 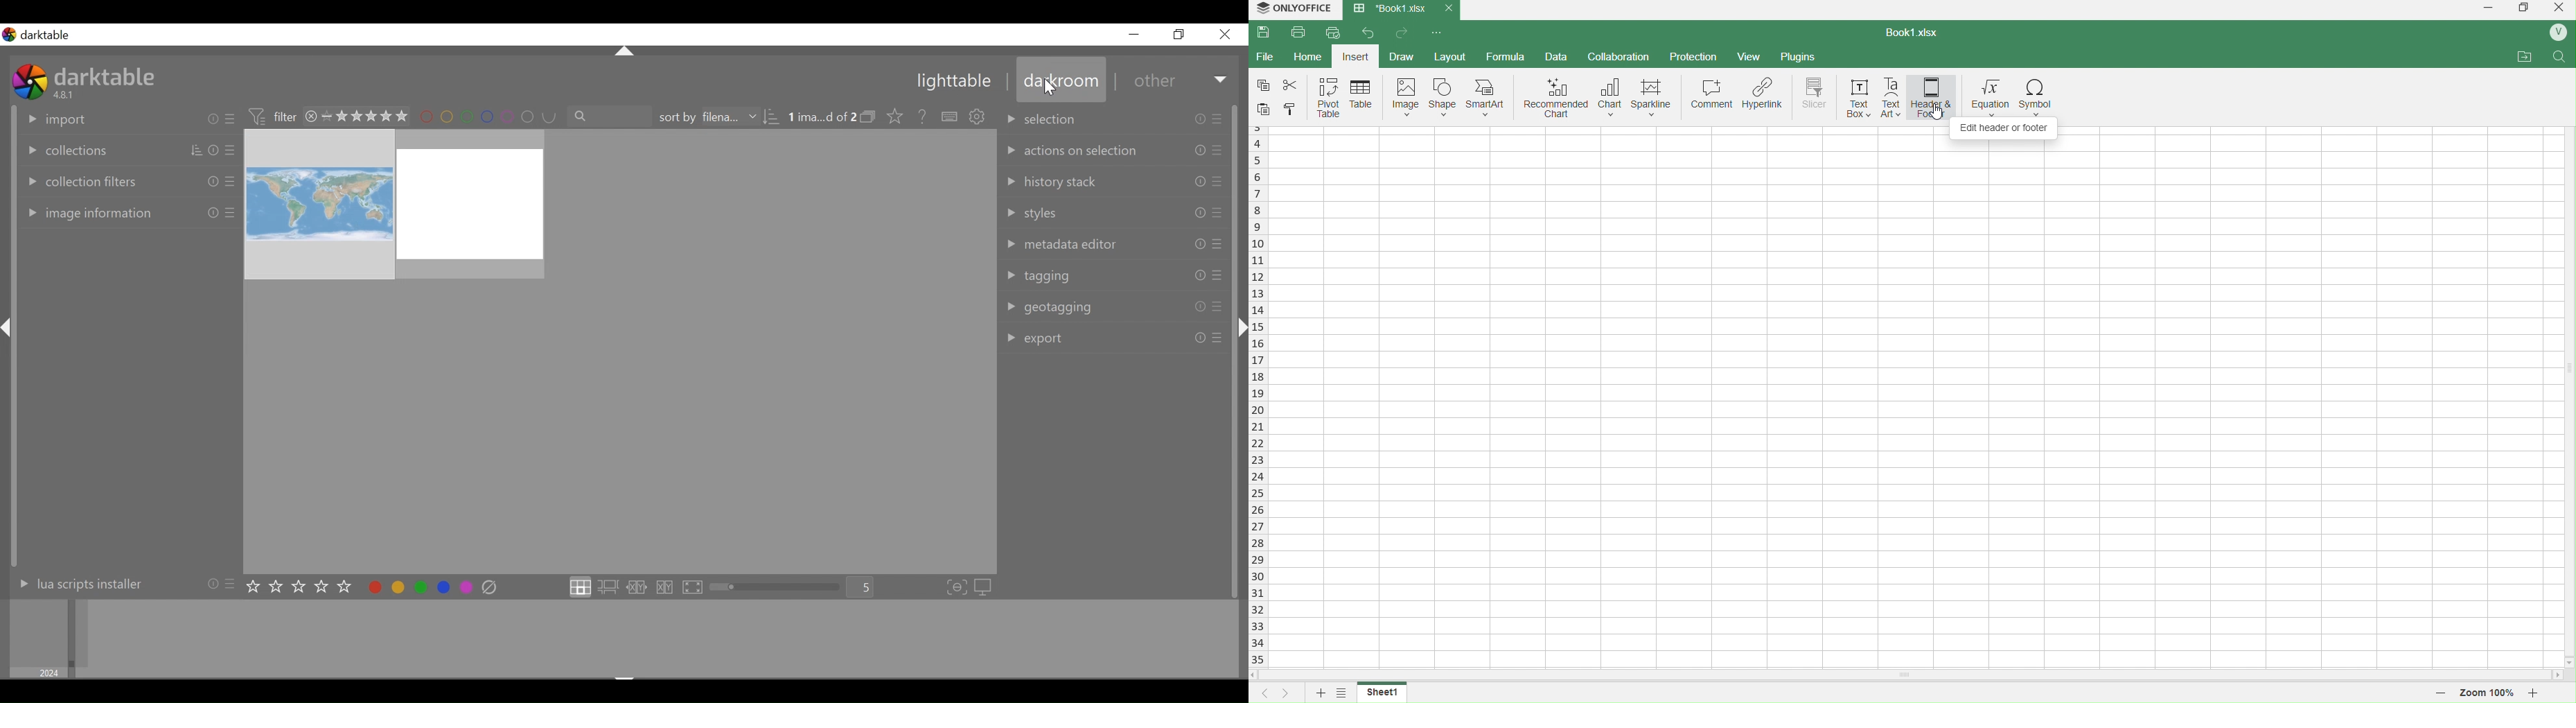 What do you see at coordinates (1403, 98) in the screenshot?
I see `image` at bounding box center [1403, 98].